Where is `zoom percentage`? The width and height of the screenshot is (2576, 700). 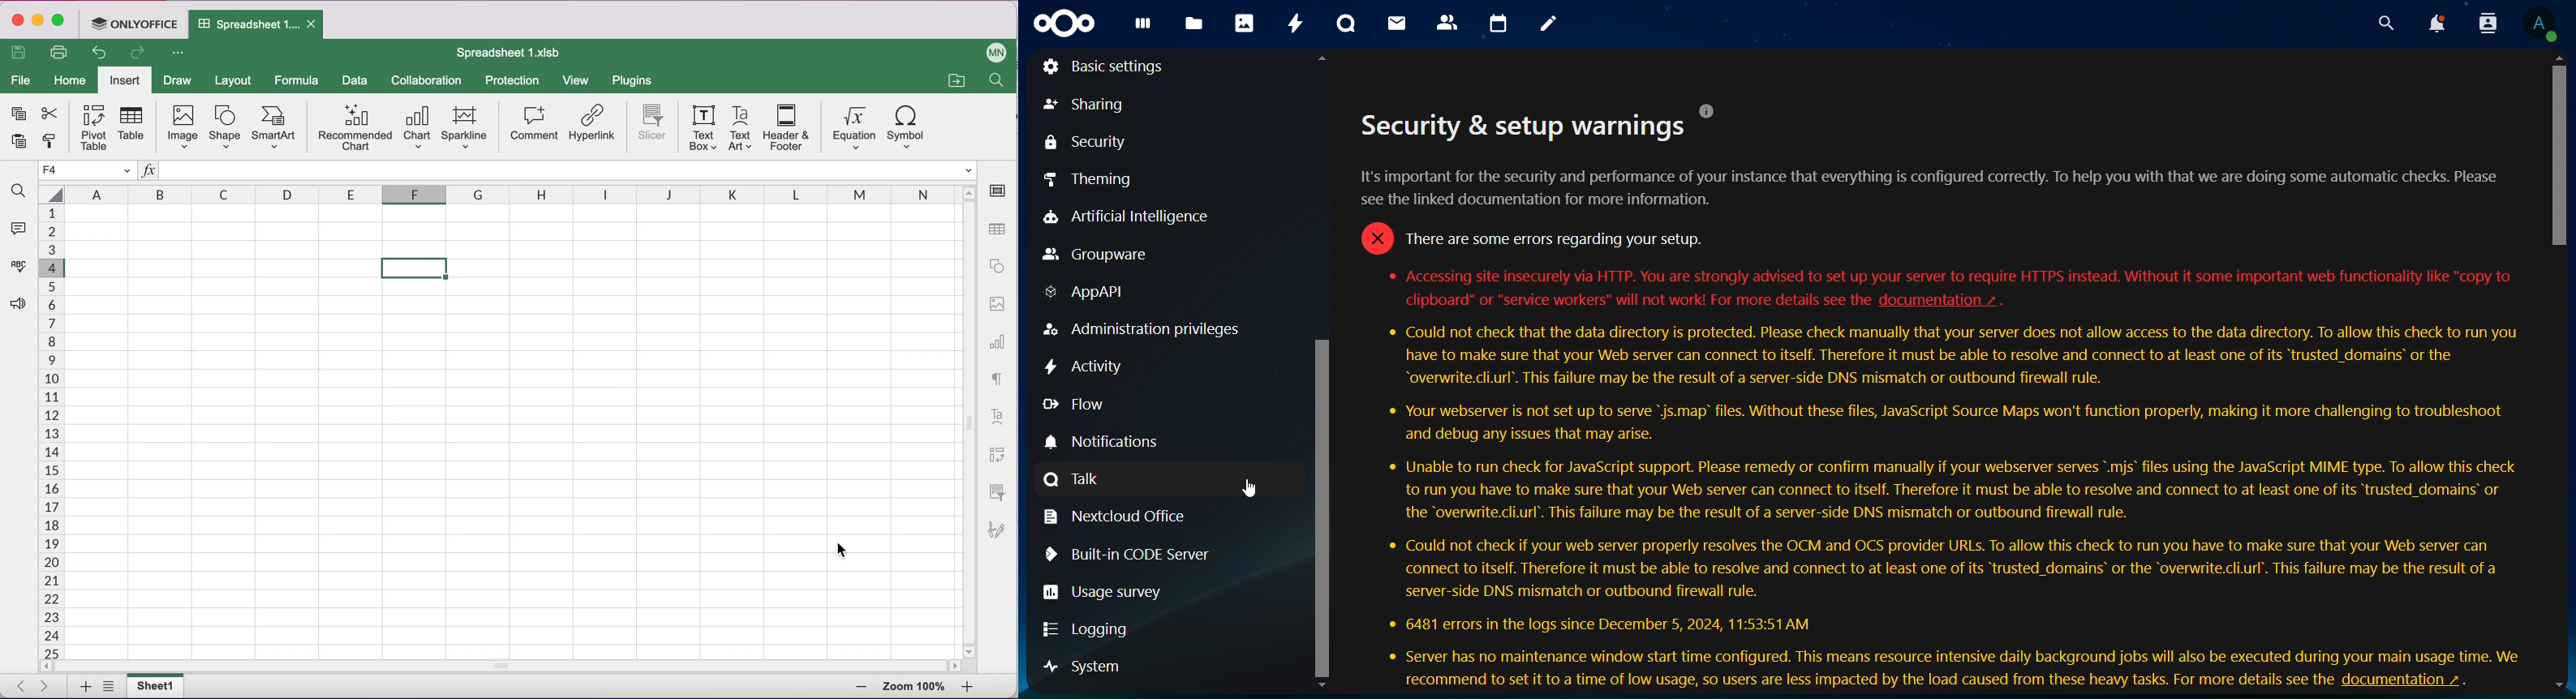
zoom percentage is located at coordinates (914, 687).